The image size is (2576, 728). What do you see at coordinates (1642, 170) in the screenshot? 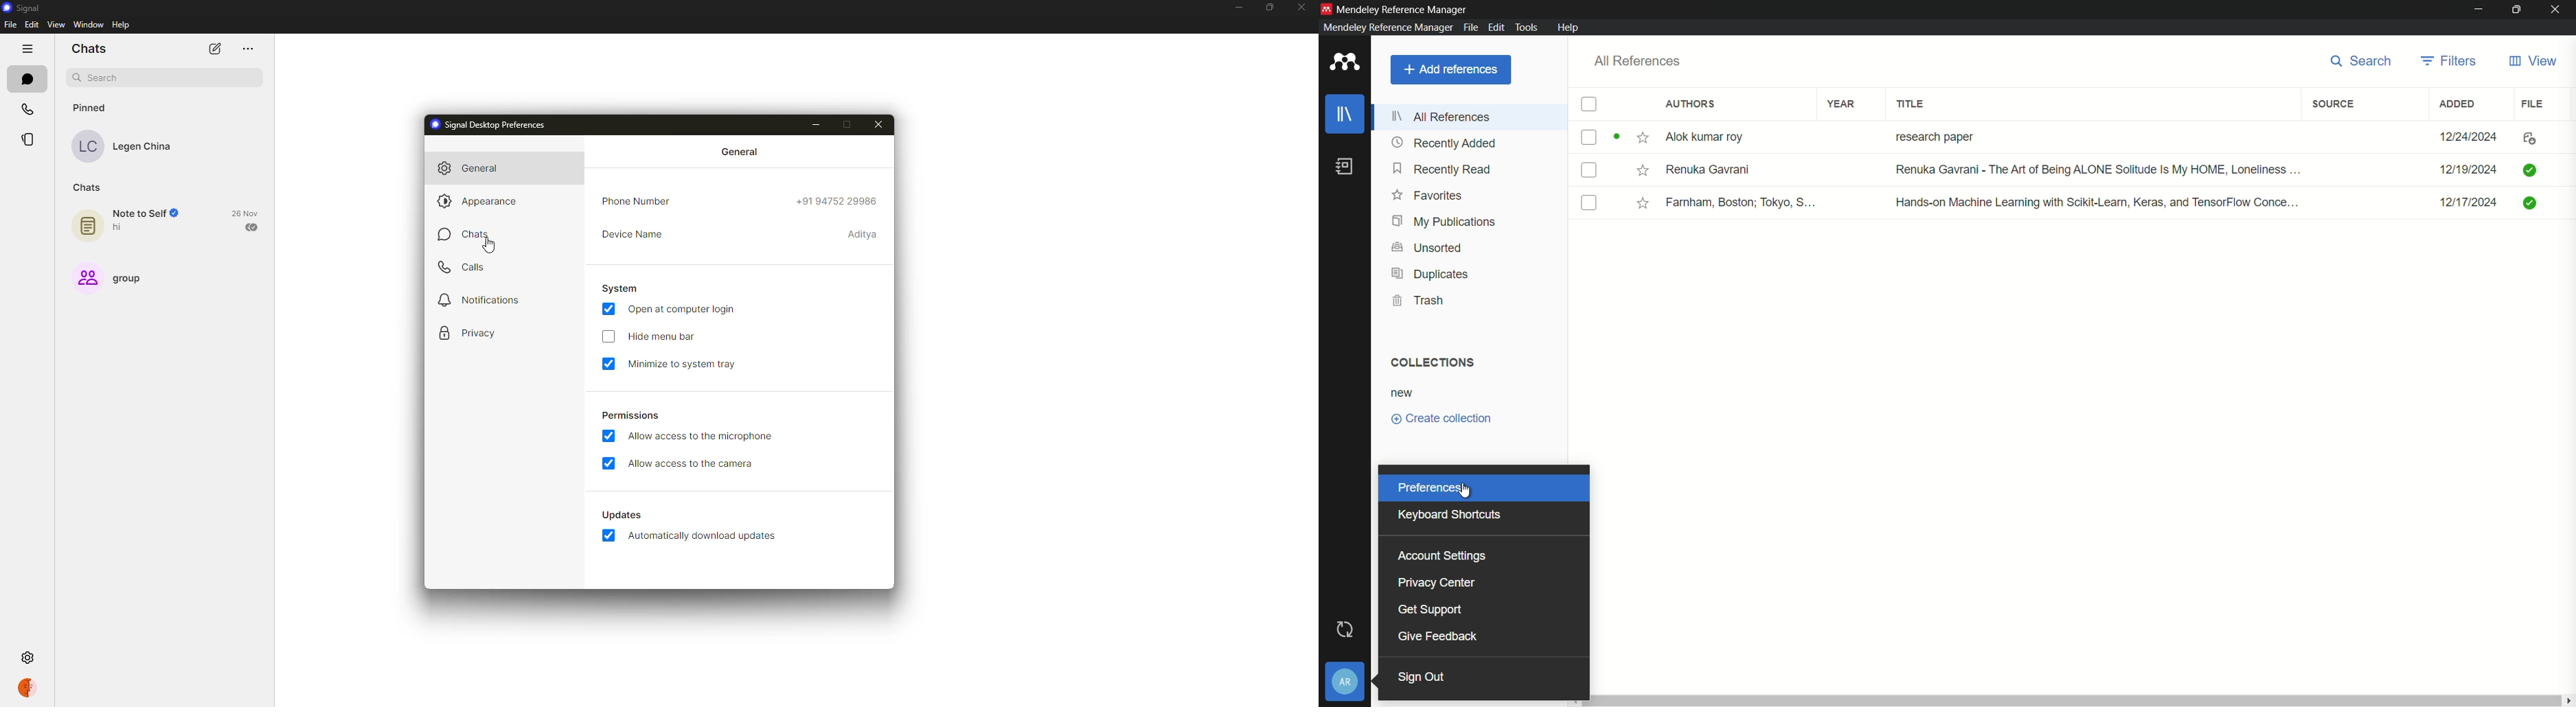
I see `` at bounding box center [1642, 170].